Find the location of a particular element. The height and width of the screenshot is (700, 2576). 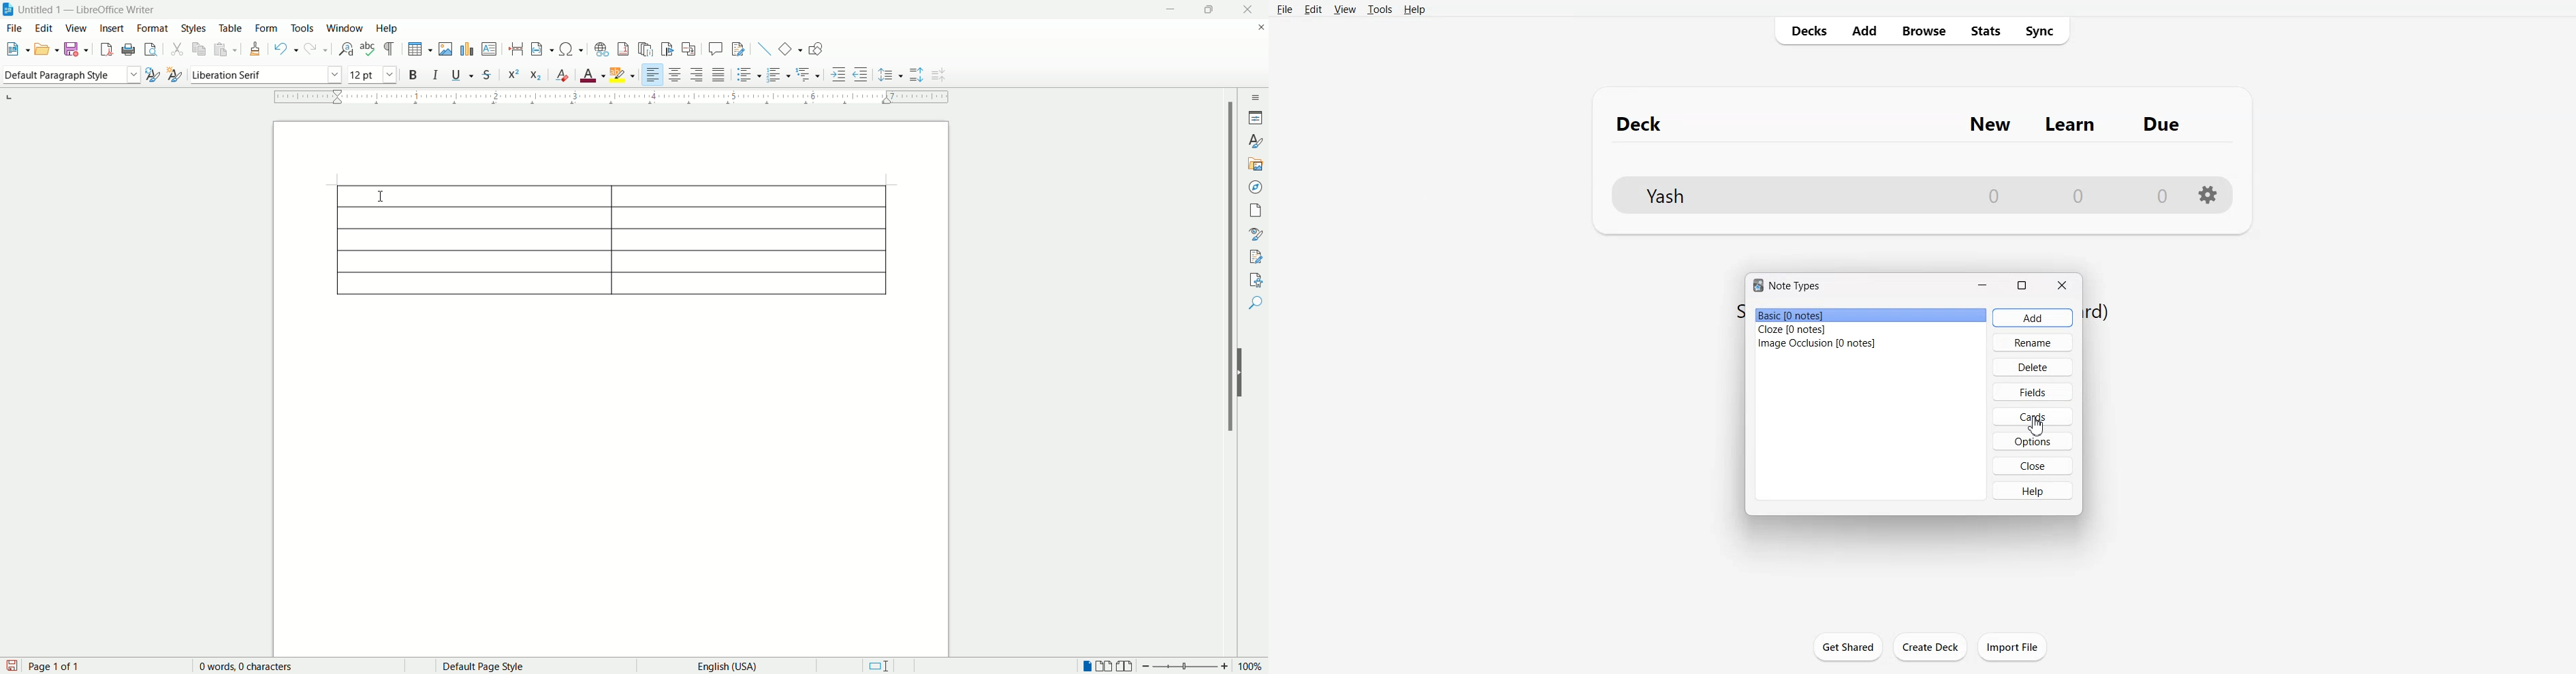

Get Shared is located at coordinates (1848, 646).